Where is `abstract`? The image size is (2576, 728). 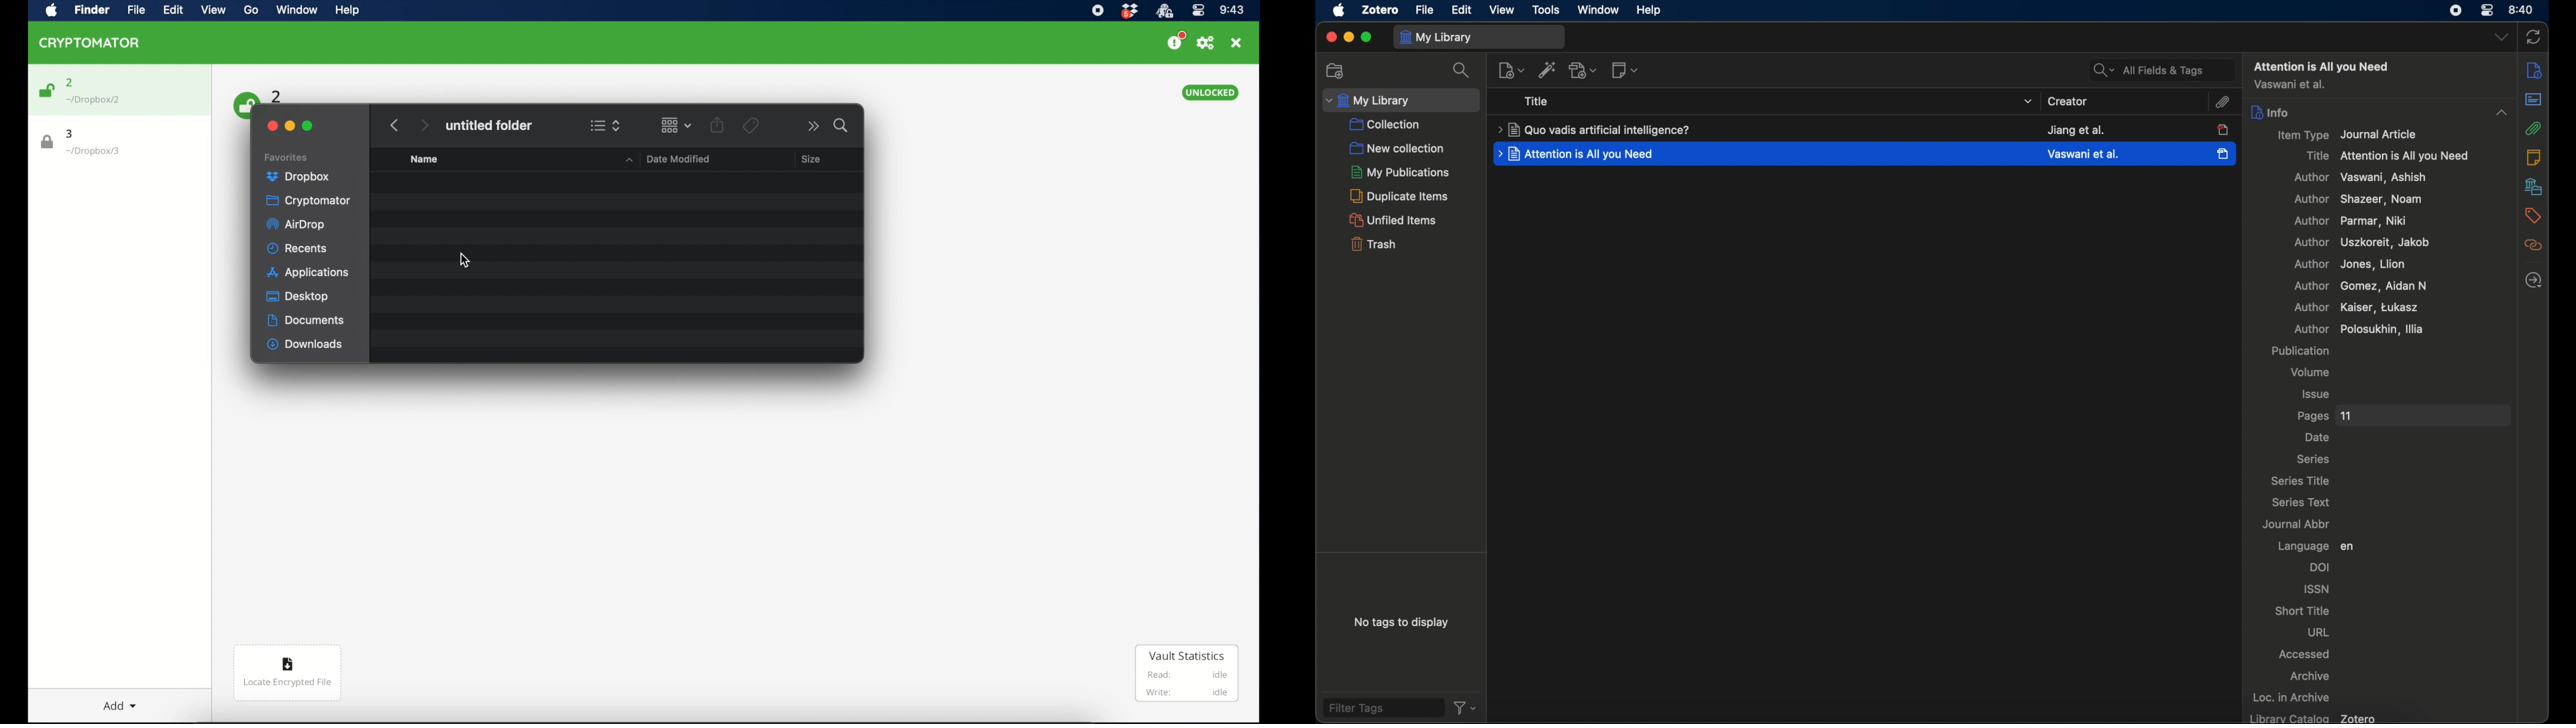 abstract is located at coordinates (2534, 99).